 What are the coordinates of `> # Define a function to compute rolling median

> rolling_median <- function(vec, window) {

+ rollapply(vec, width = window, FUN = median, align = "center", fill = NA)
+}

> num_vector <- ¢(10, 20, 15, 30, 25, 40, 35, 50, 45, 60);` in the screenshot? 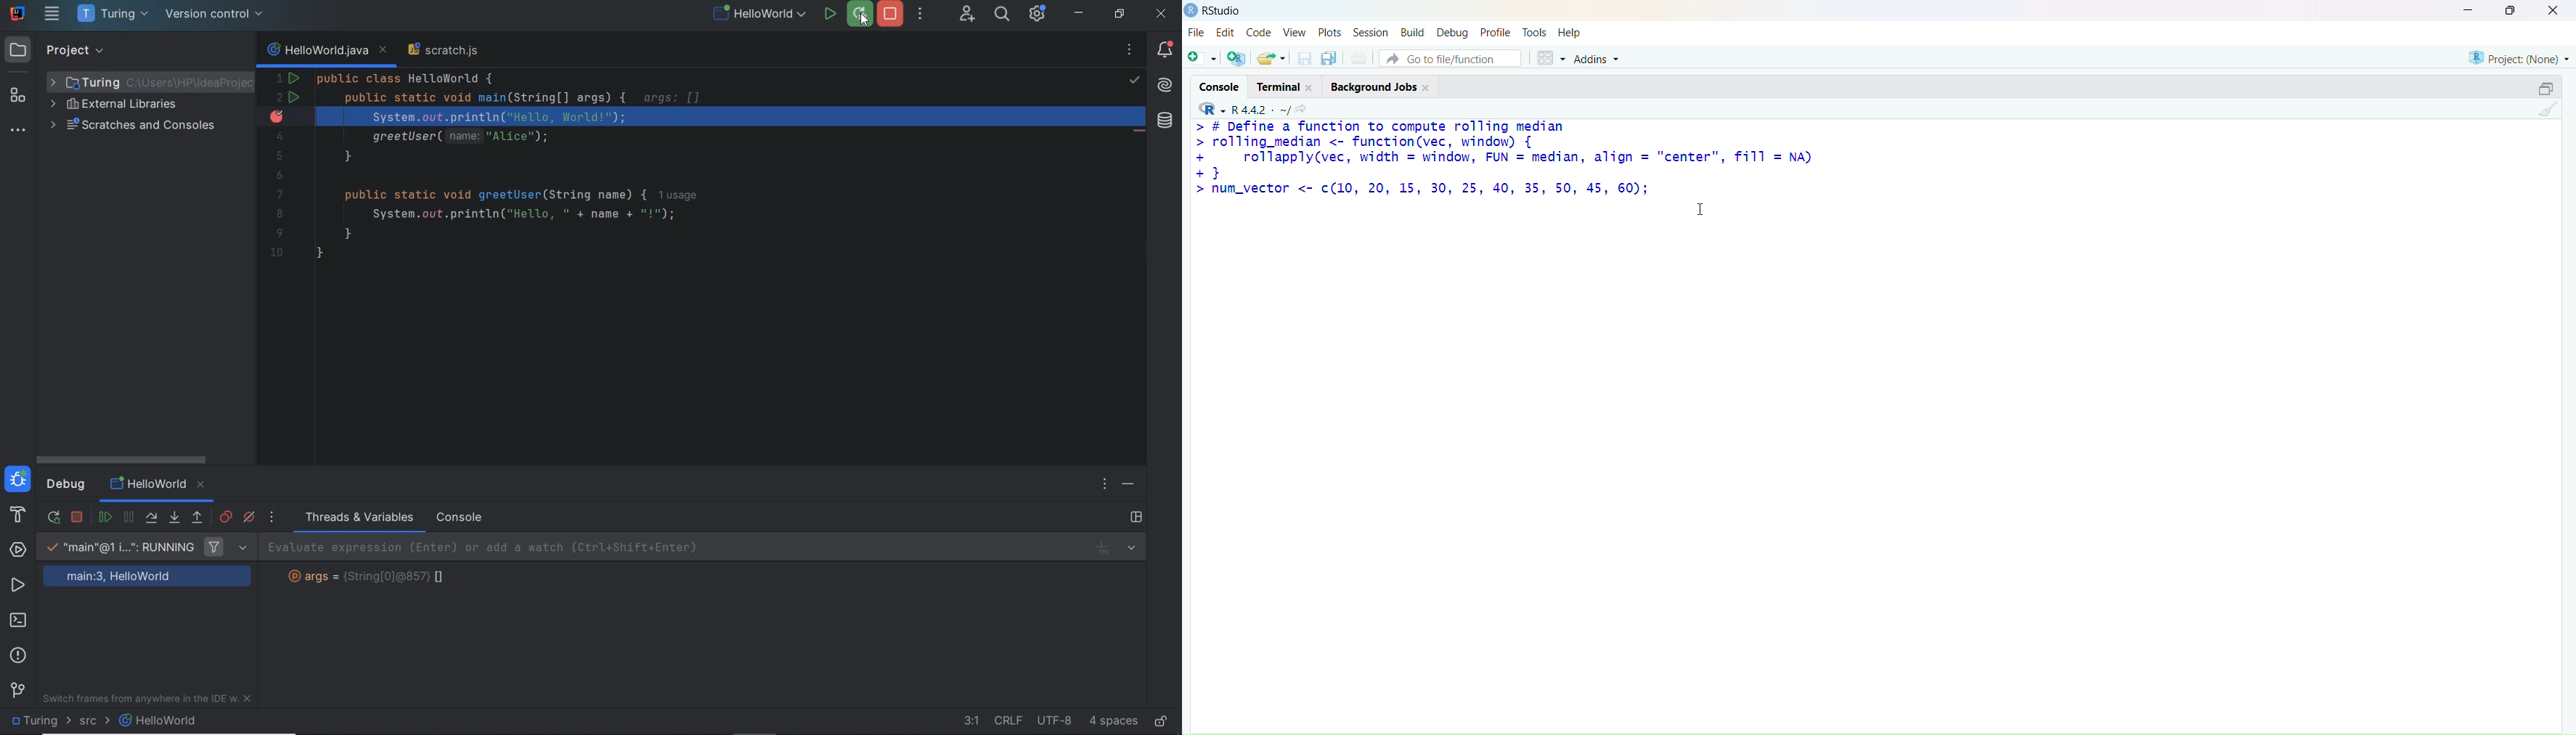 It's located at (1504, 158).